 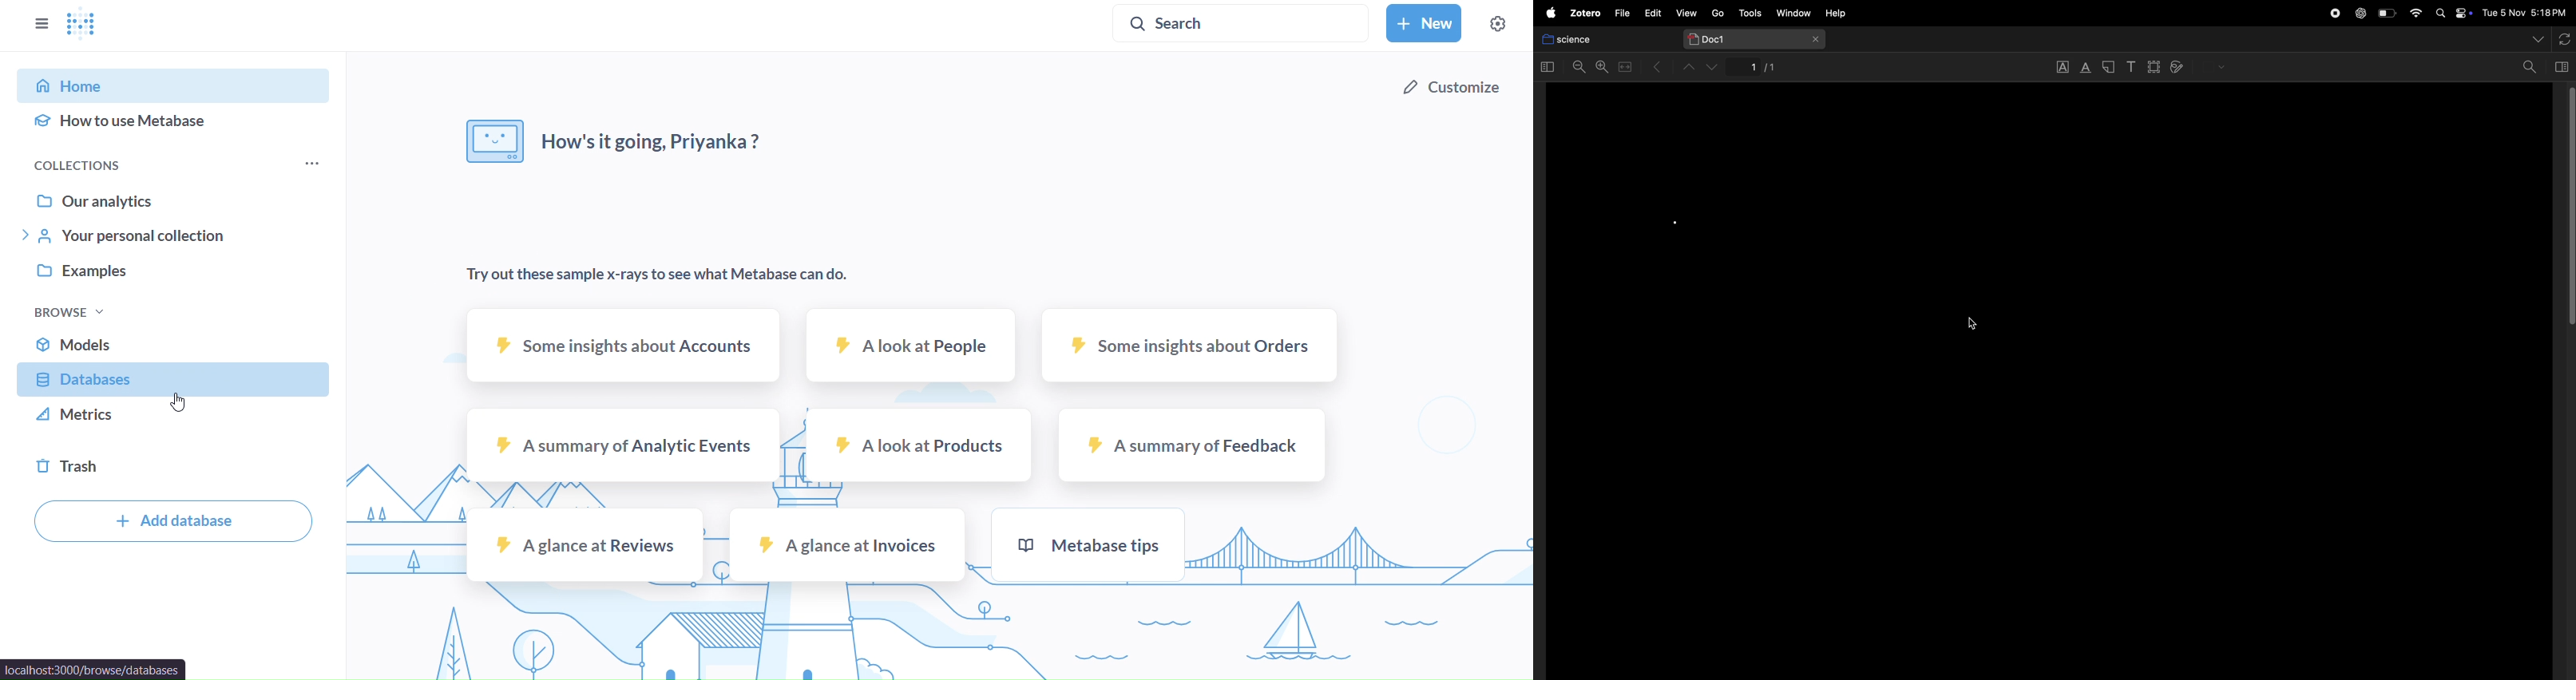 What do you see at coordinates (2417, 13) in the screenshot?
I see `wifi` at bounding box center [2417, 13].